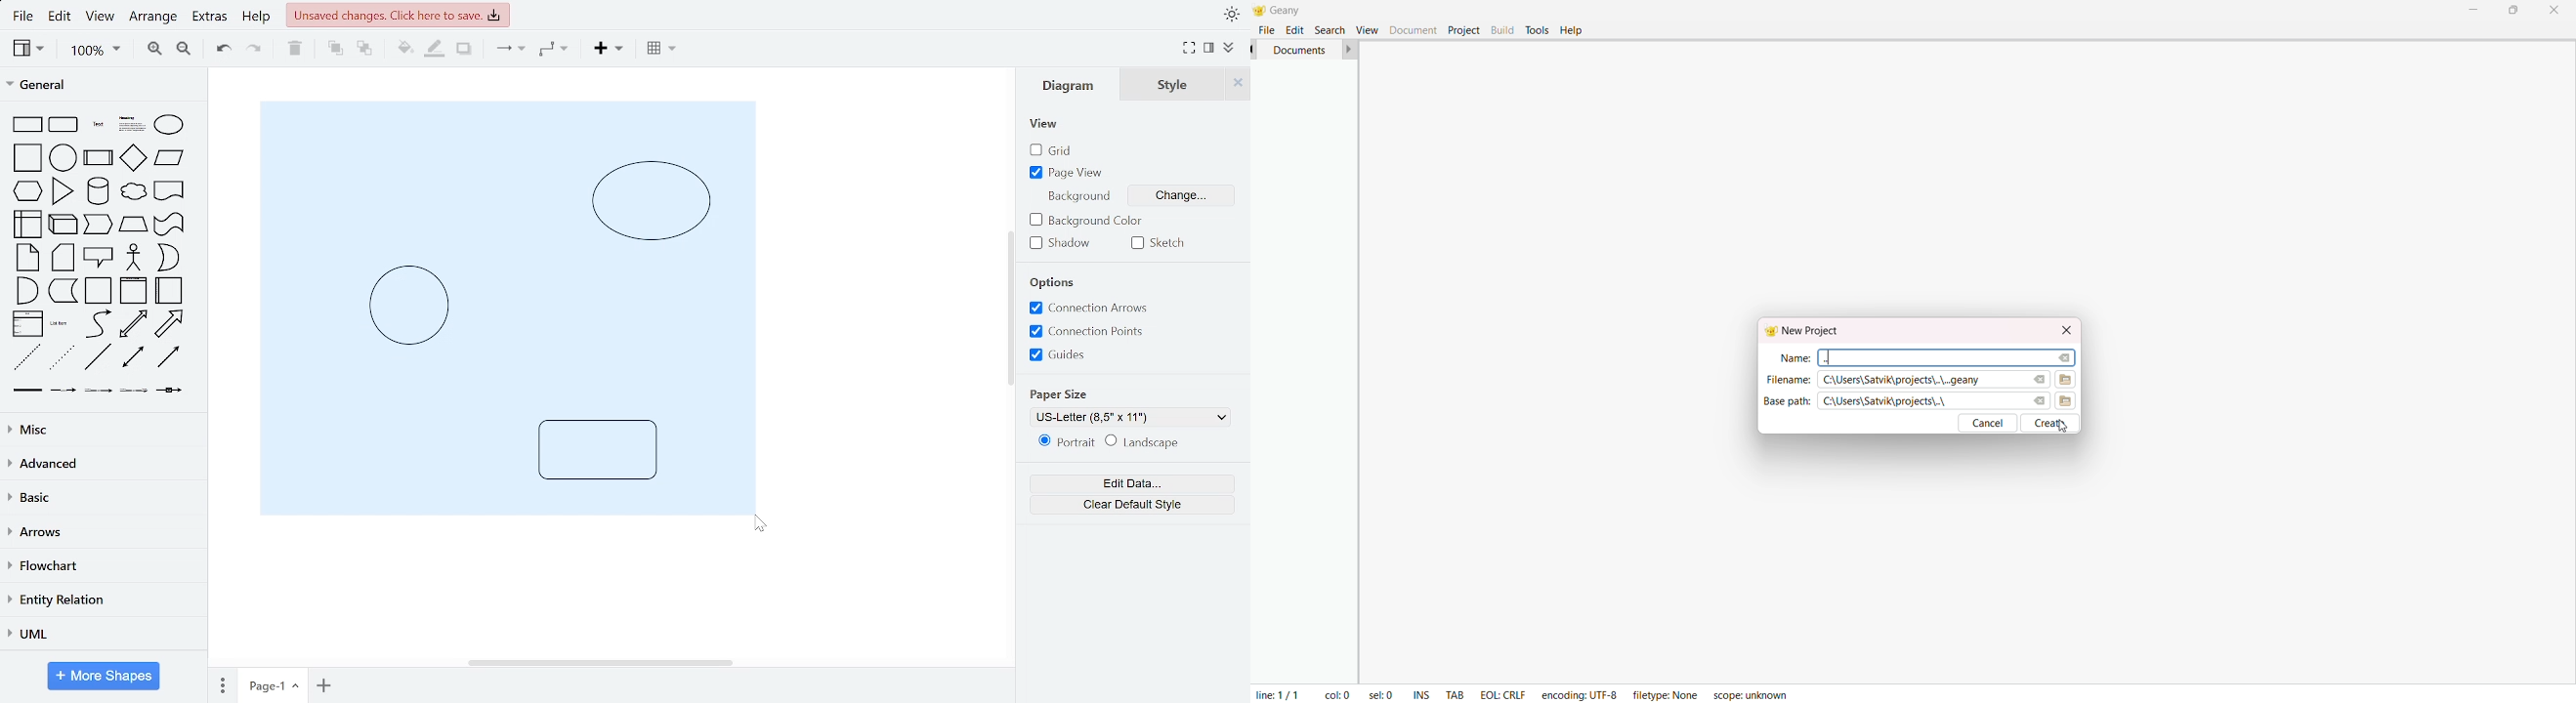 This screenshot has height=728, width=2576. What do you see at coordinates (1290, 9) in the screenshot?
I see `Geany` at bounding box center [1290, 9].